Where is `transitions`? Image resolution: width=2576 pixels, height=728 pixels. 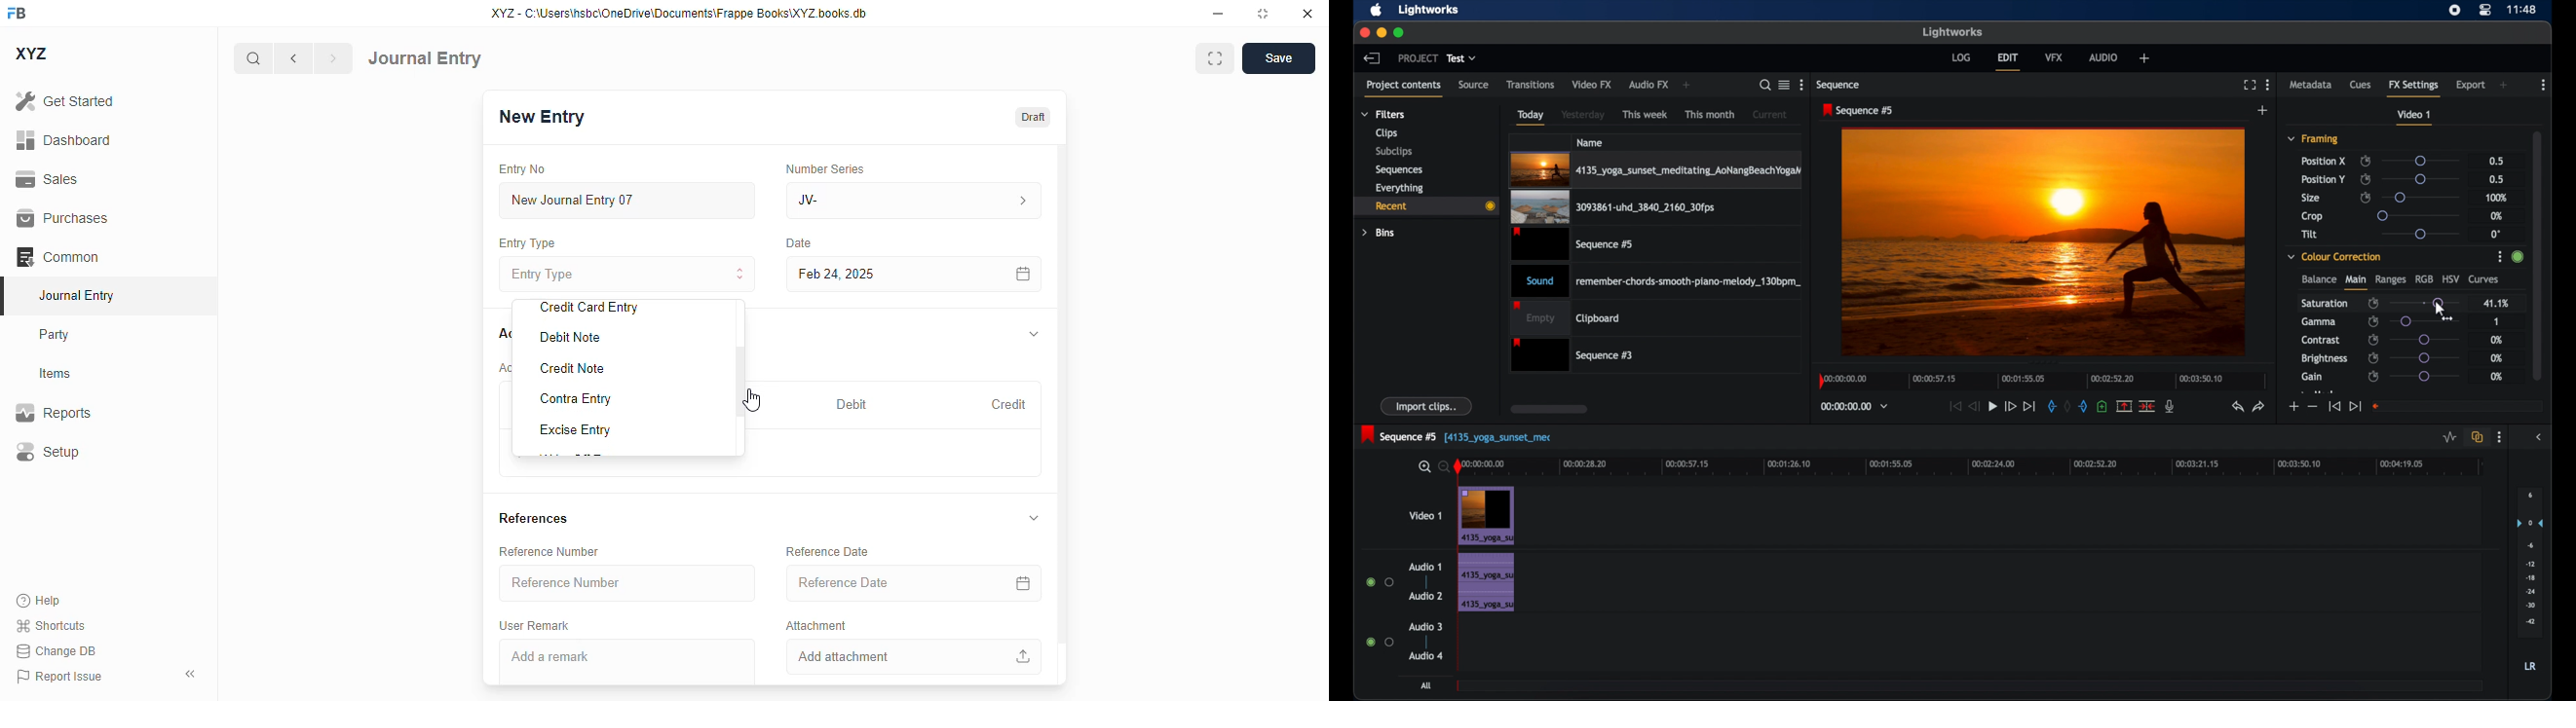
transitions is located at coordinates (1530, 84).